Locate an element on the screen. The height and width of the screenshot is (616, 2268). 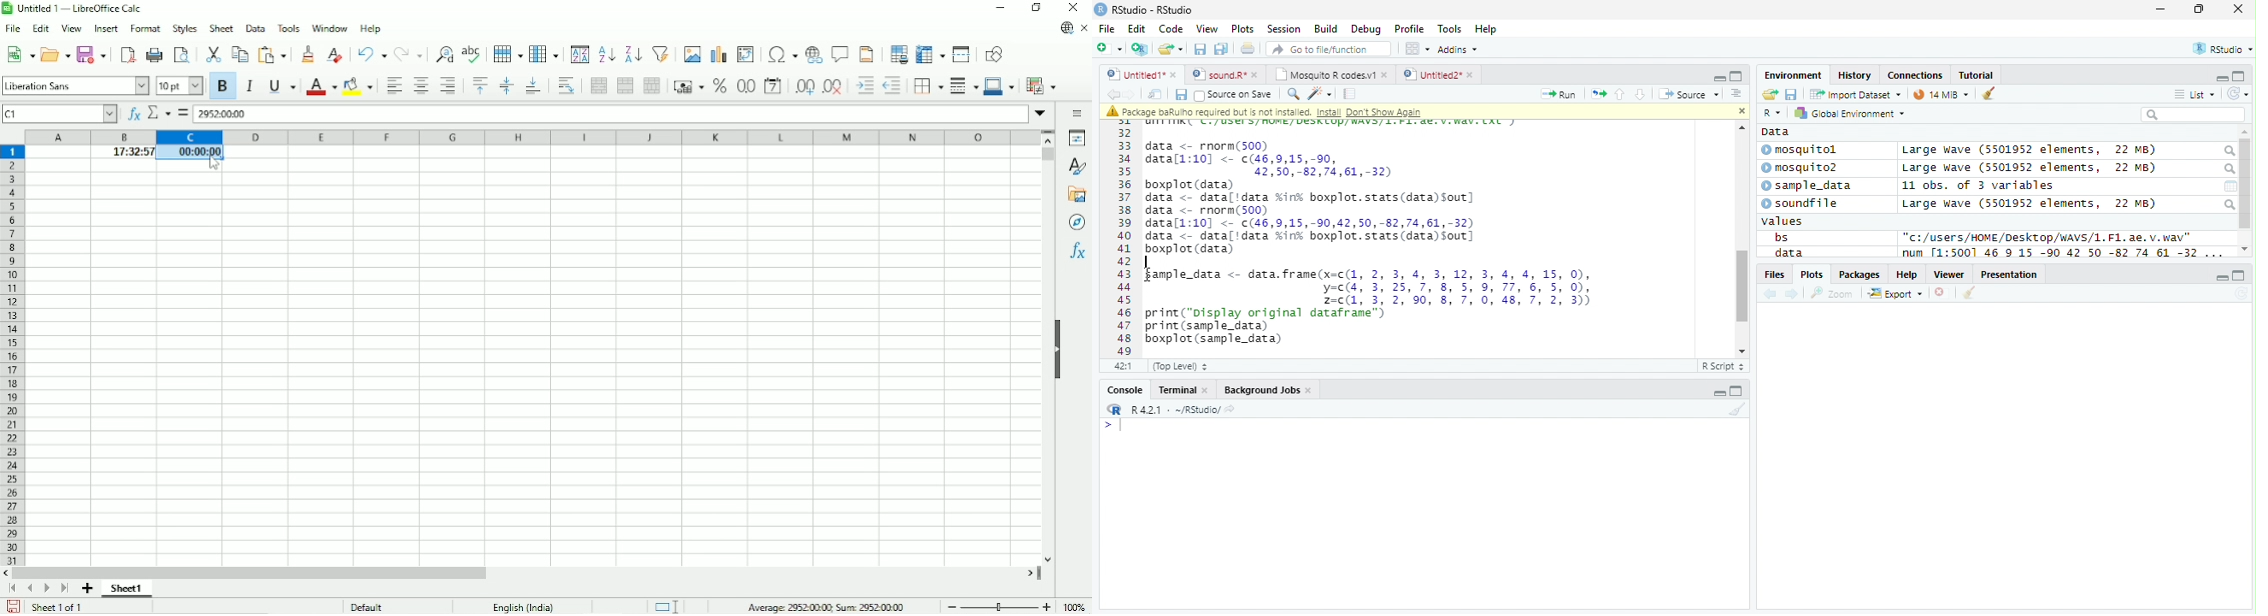
RStudio is located at coordinates (2222, 48).